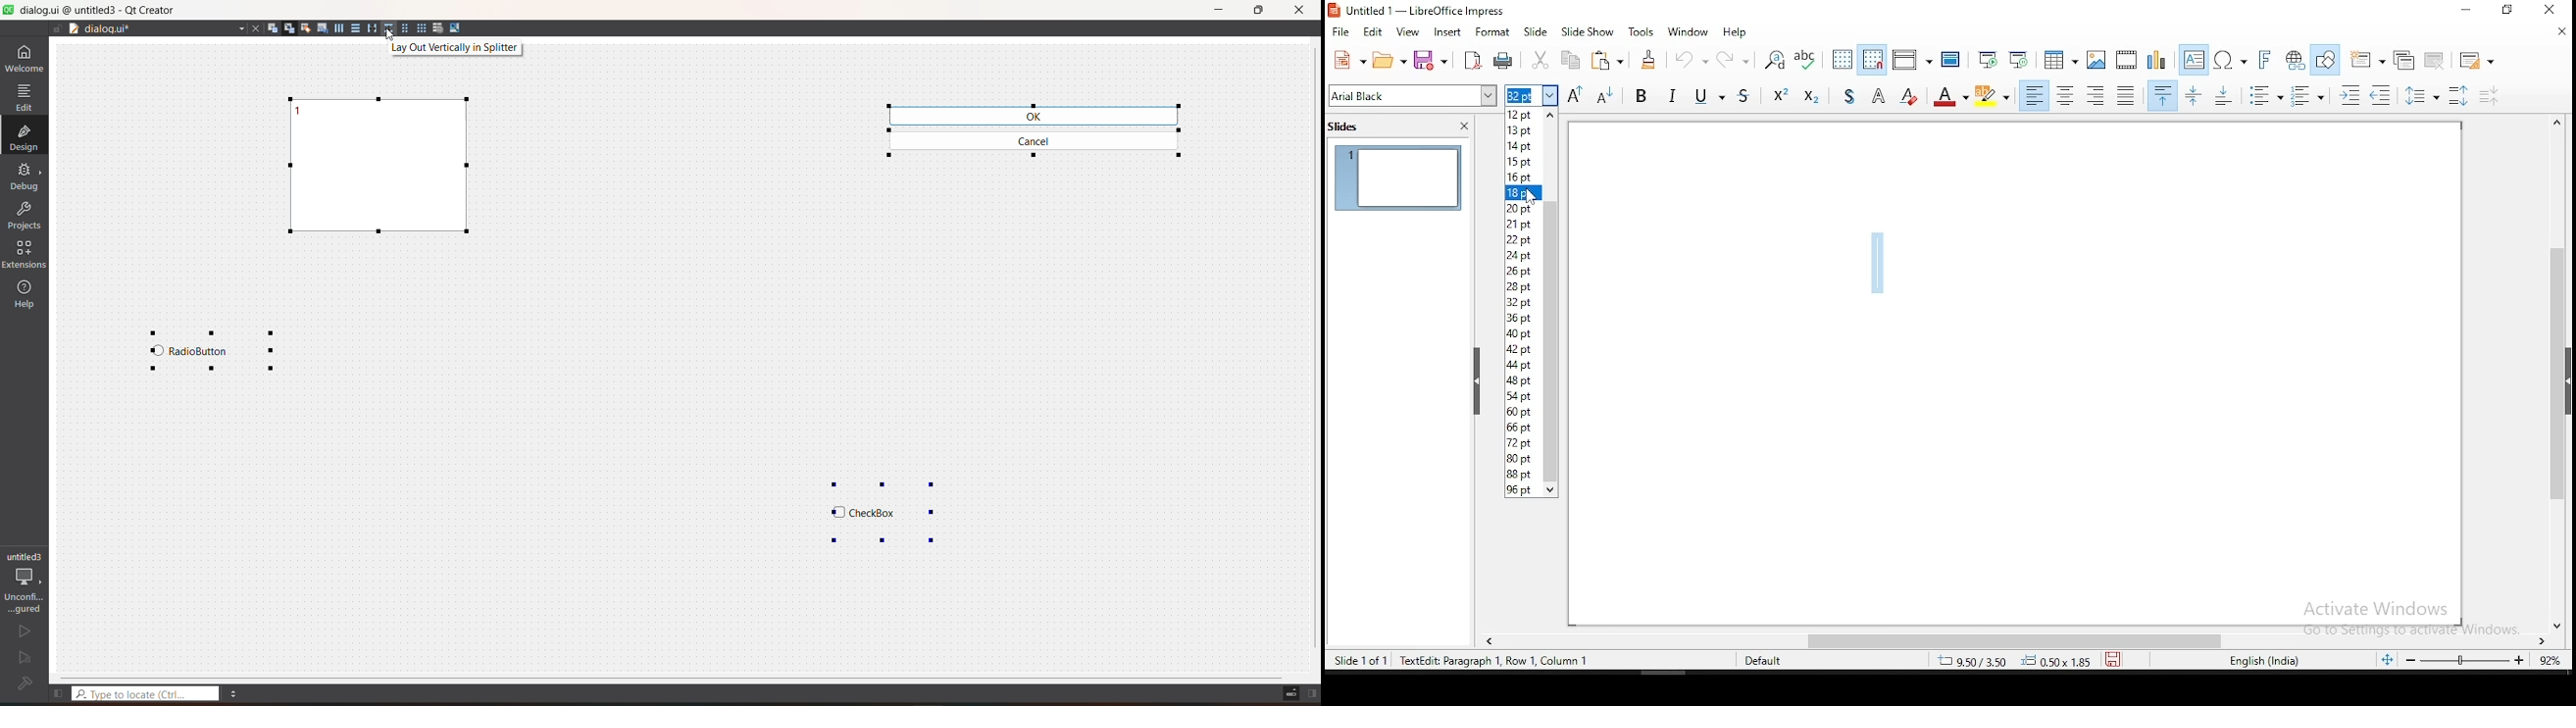 The width and height of the screenshot is (2576, 728). I want to click on cut, so click(1541, 60).